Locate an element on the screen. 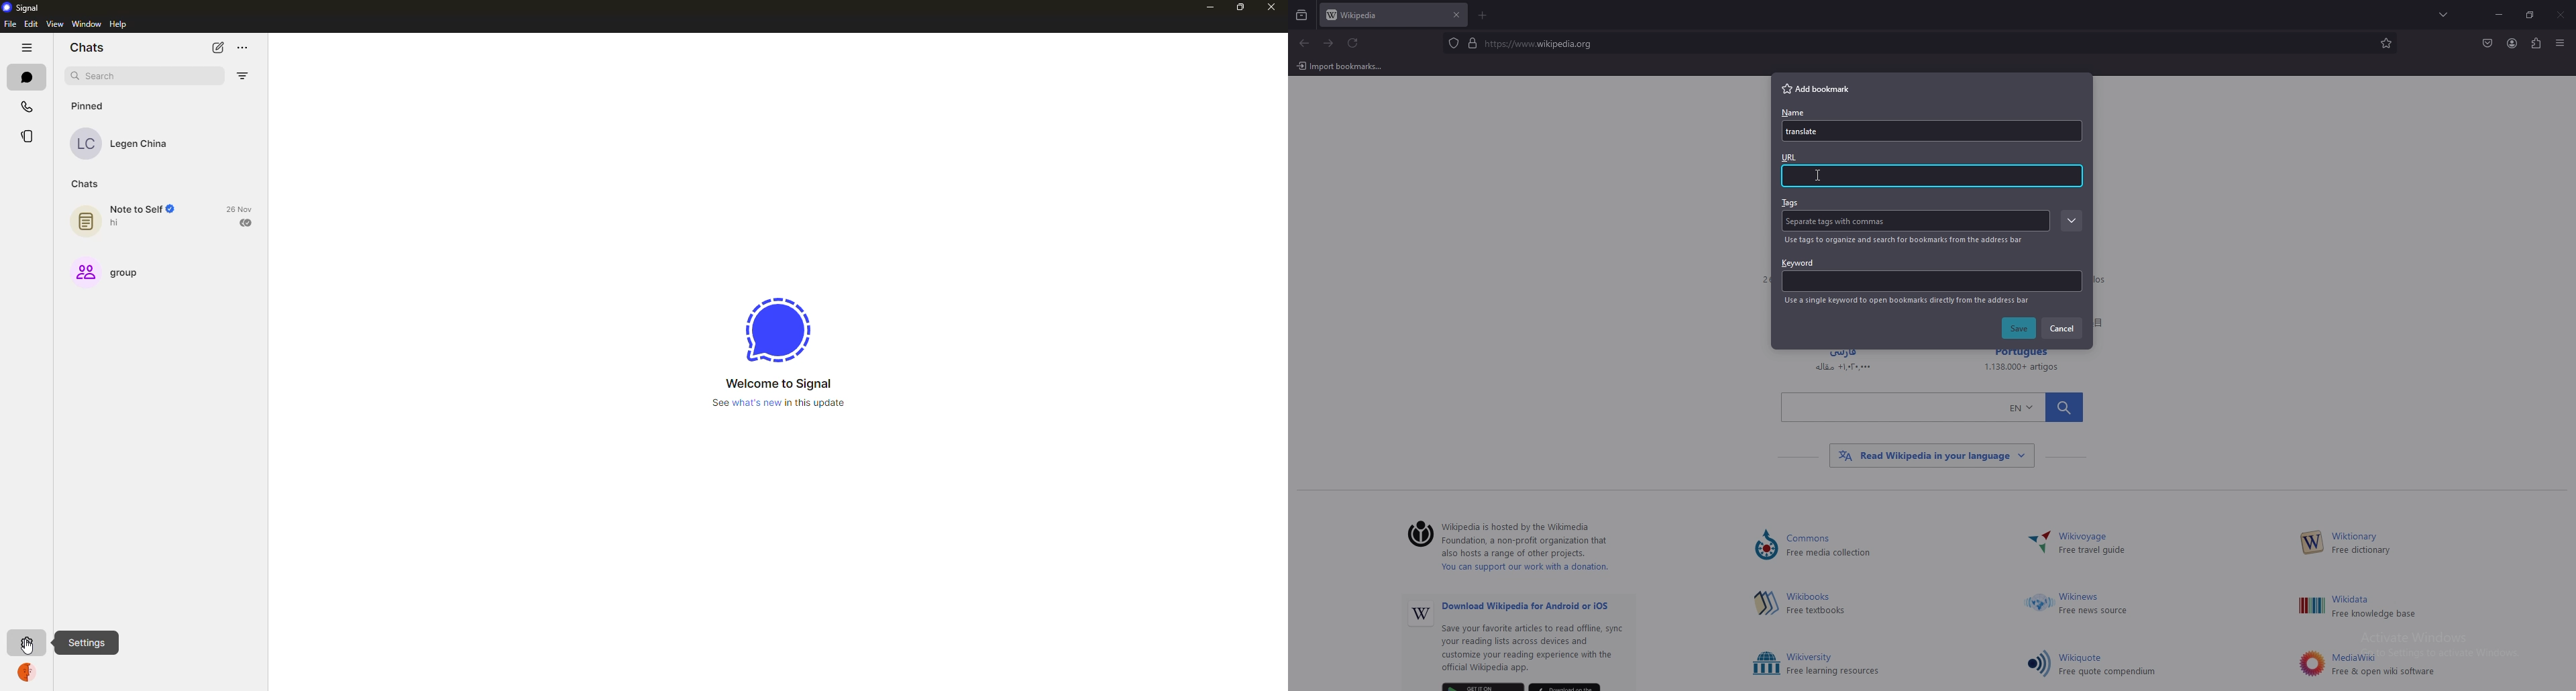 This screenshot has width=2576, height=700. url is located at coordinates (1929, 169).